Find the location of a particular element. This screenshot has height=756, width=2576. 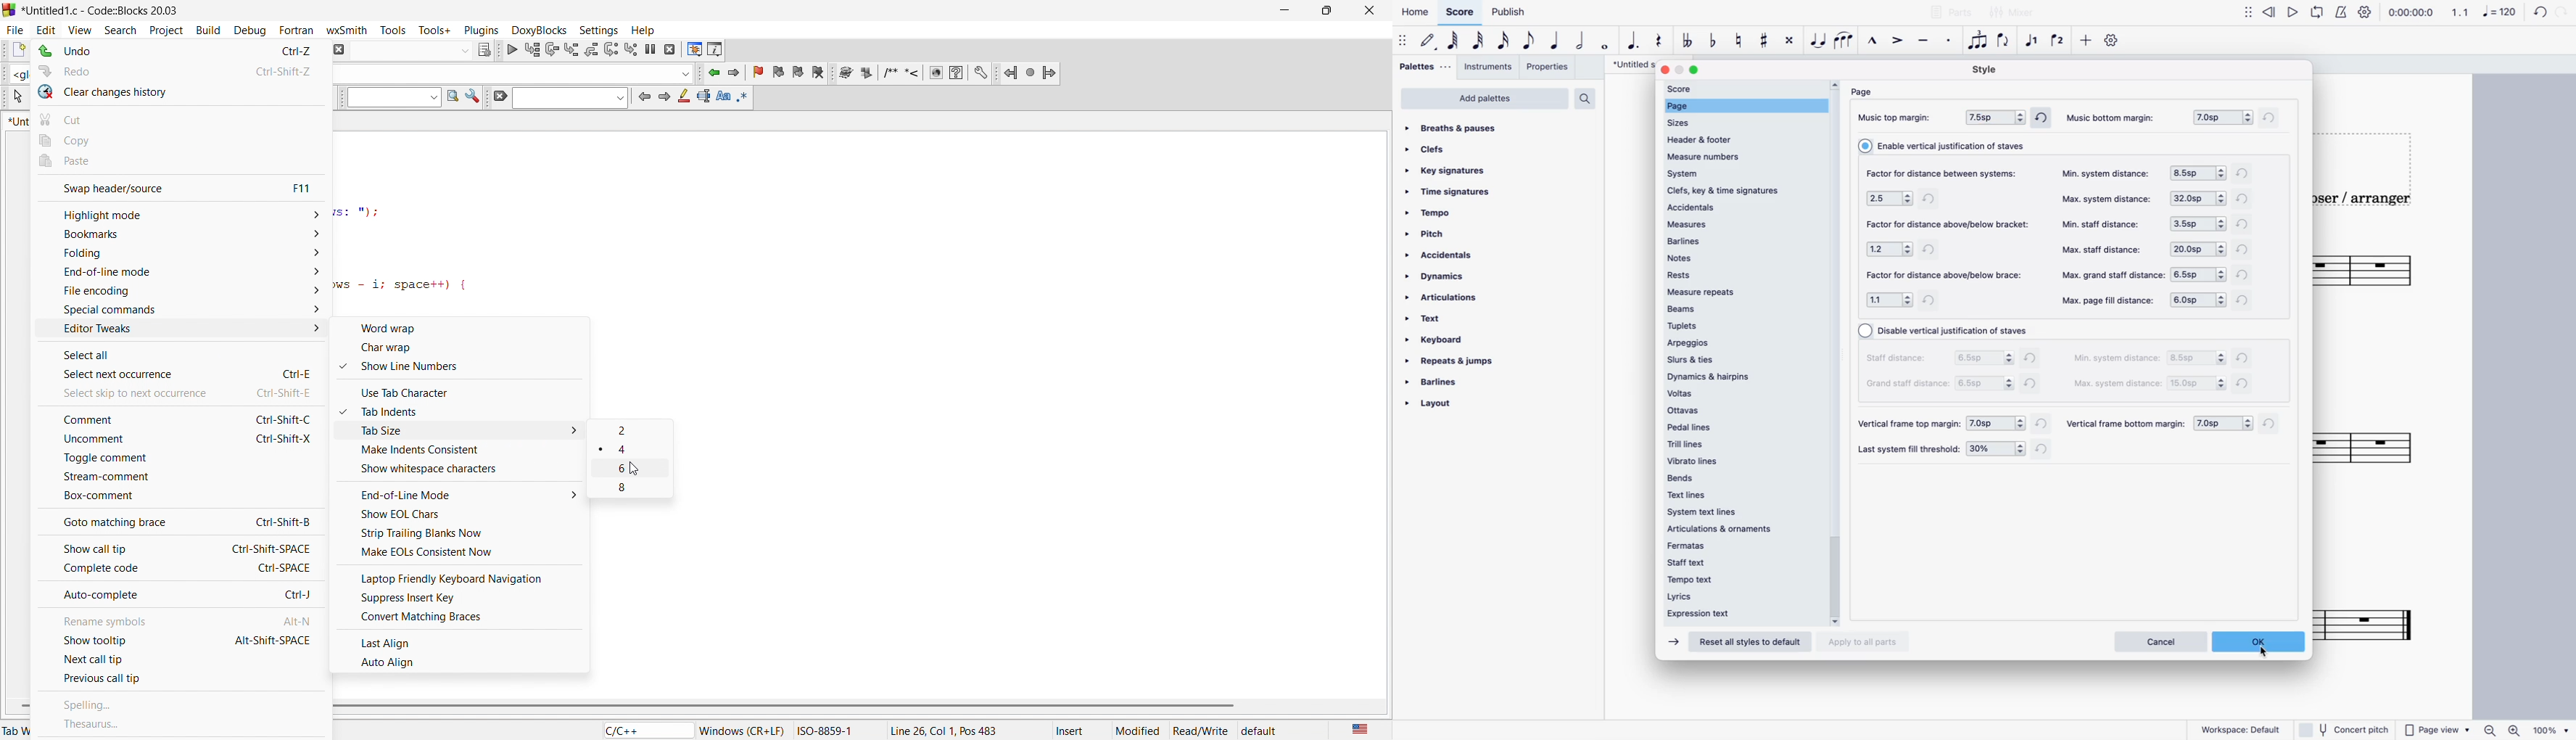

default is located at coordinates (1276, 728).